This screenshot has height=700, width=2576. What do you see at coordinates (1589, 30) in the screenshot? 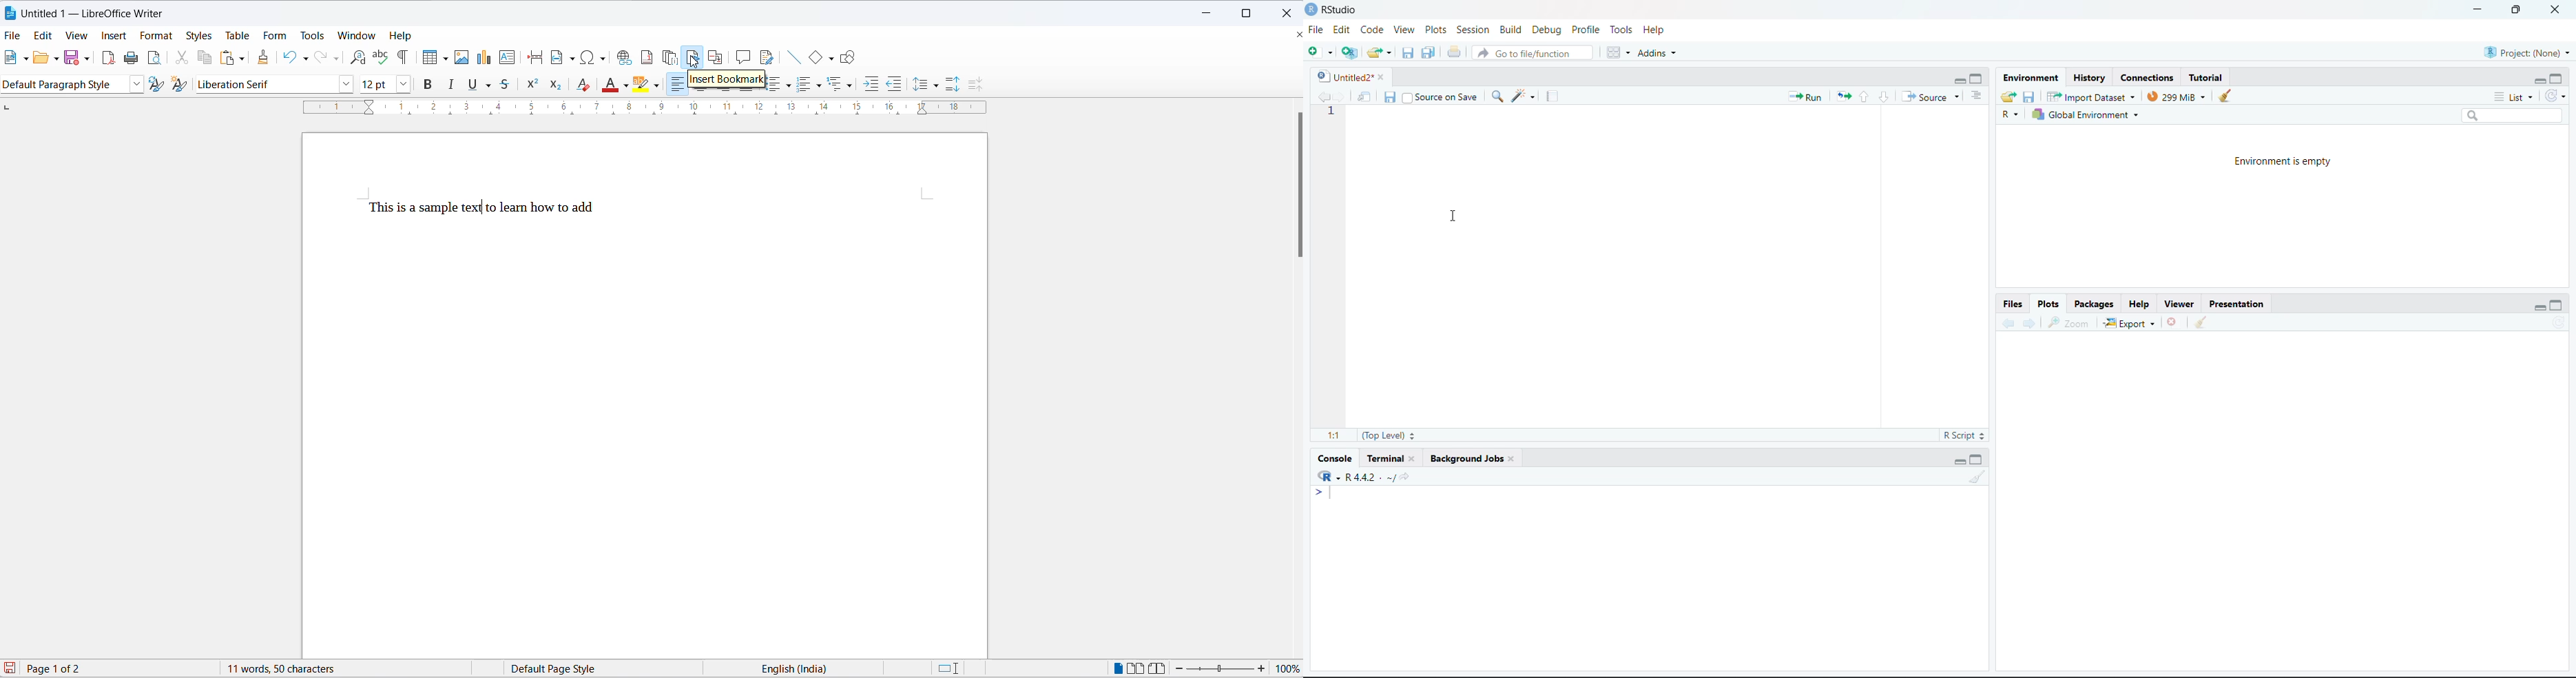
I see `Profile` at bounding box center [1589, 30].